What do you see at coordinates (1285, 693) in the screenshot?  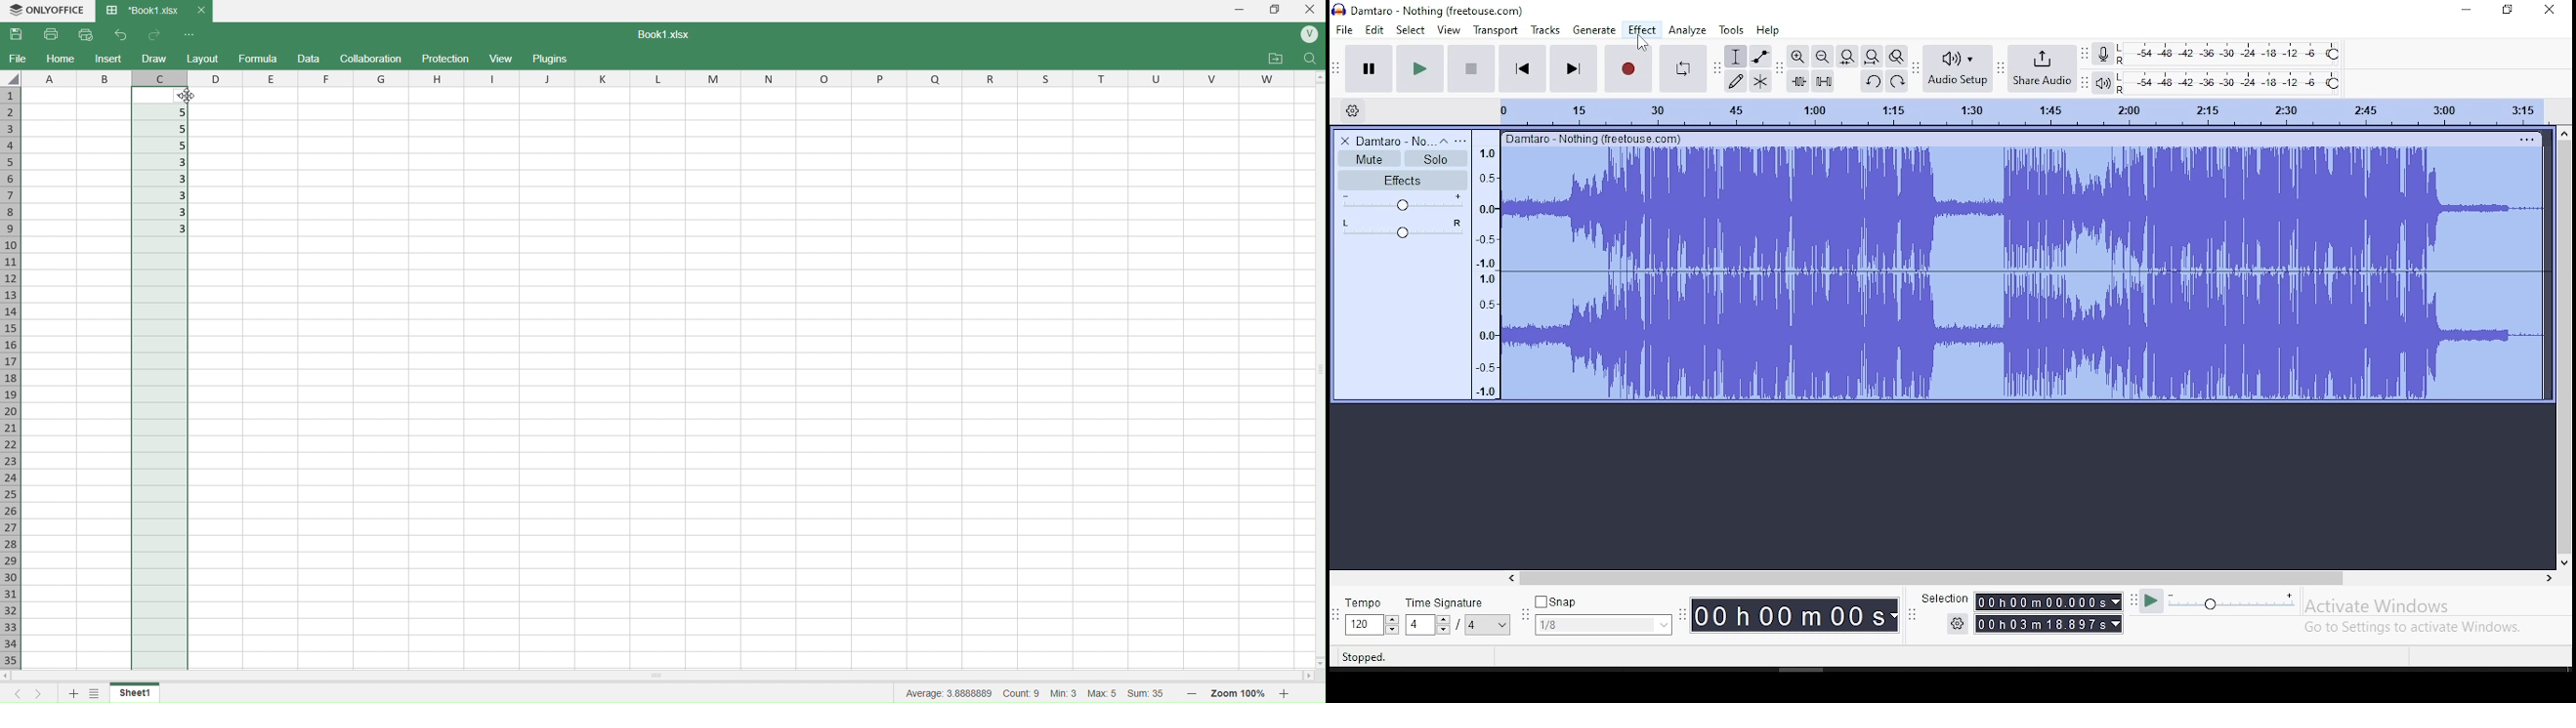 I see `zoom in` at bounding box center [1285, 693].